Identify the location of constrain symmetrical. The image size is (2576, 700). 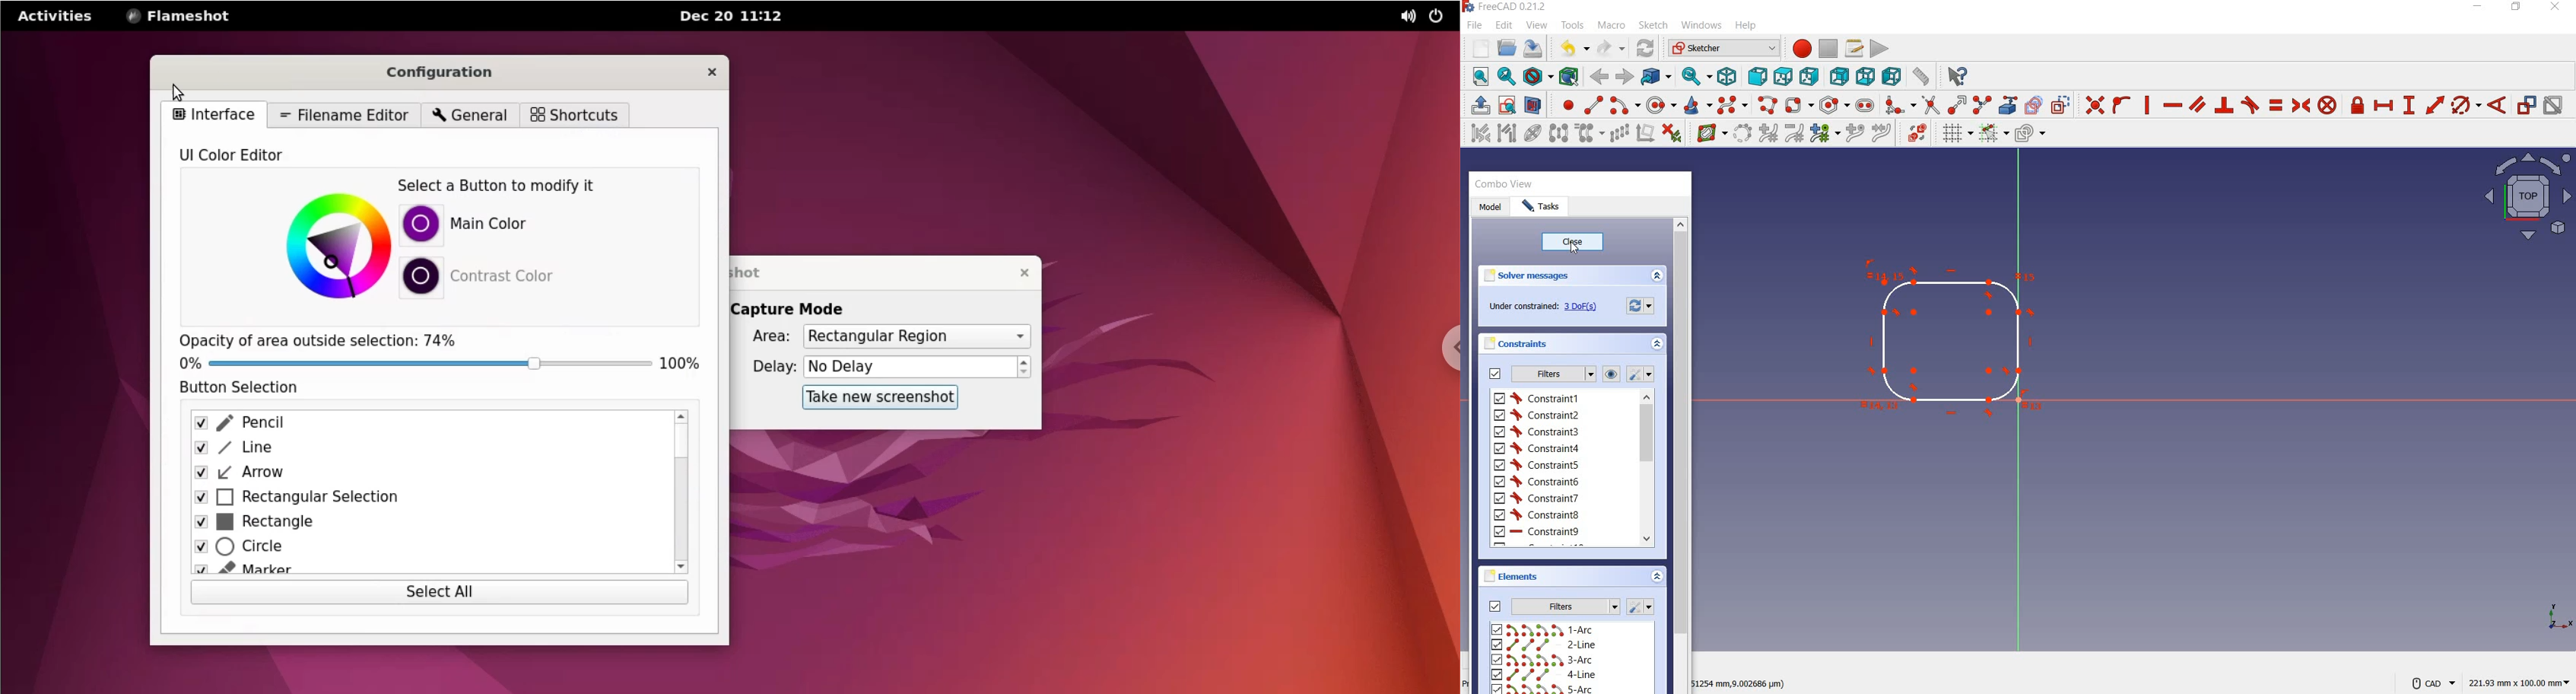
(2302, 106).